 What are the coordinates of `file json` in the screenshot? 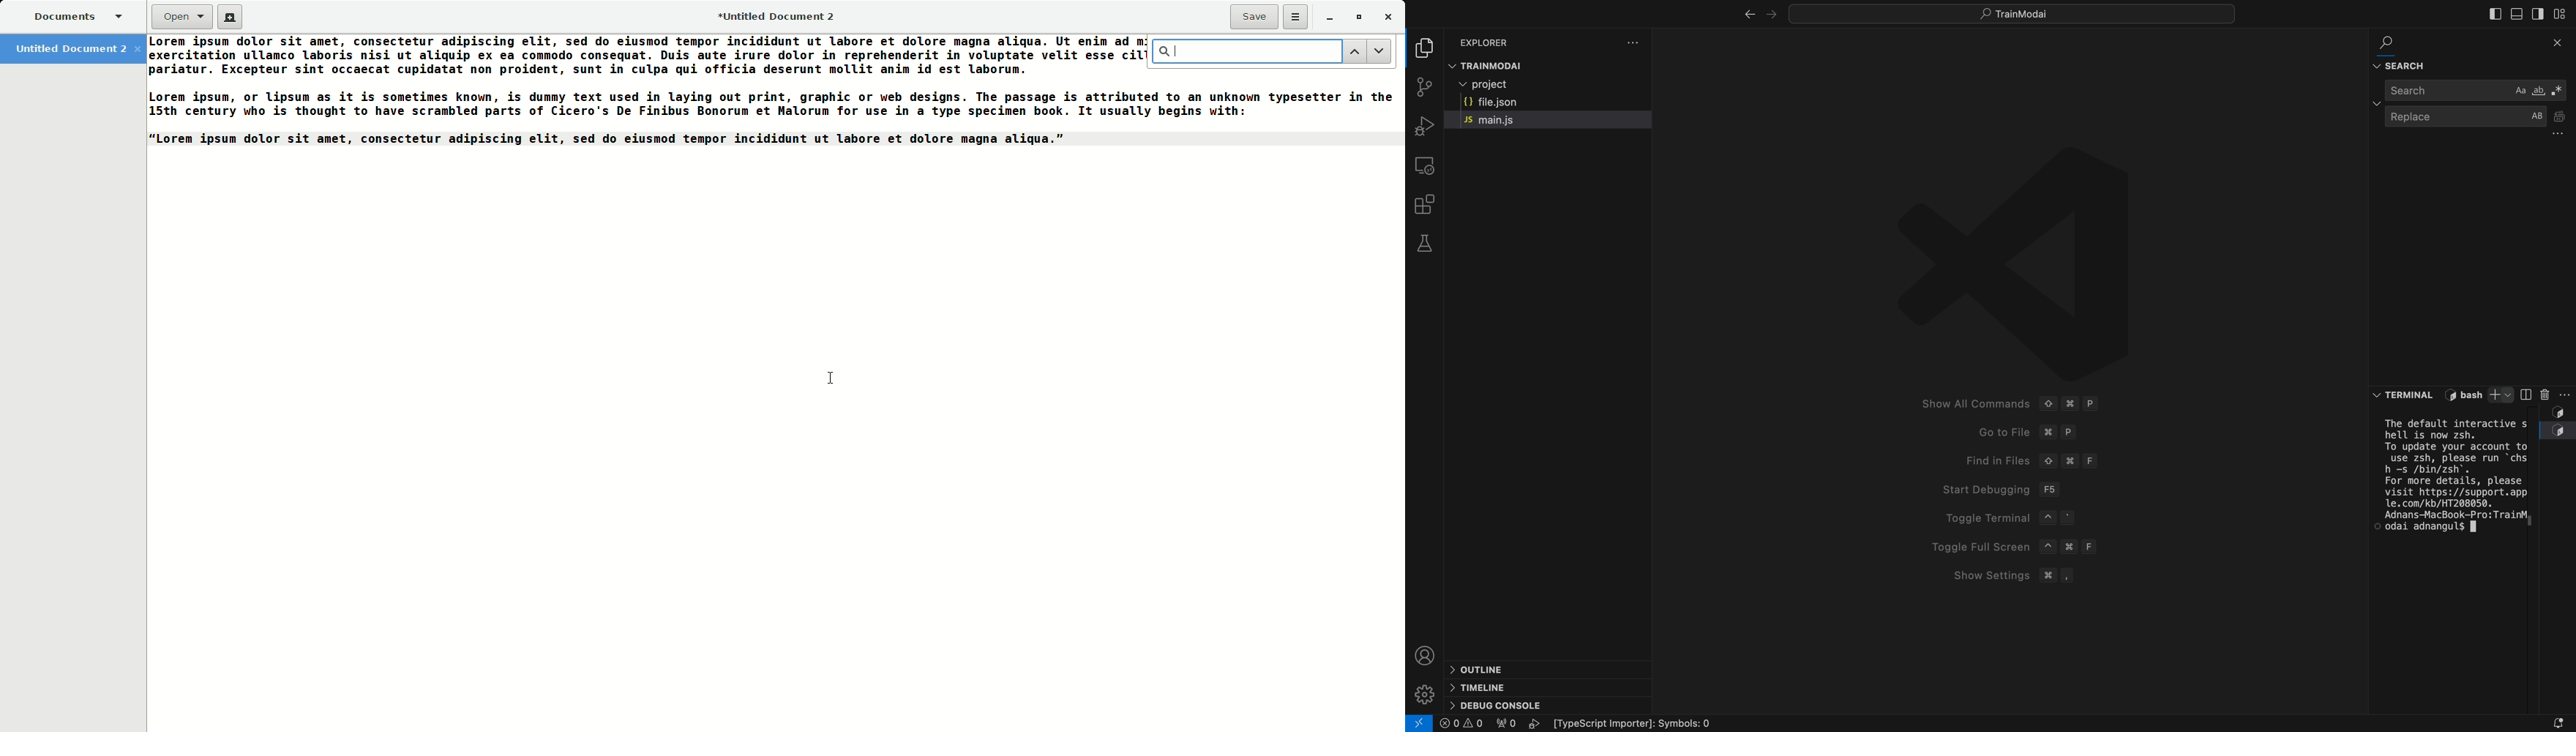 It's located at (1522, 100).